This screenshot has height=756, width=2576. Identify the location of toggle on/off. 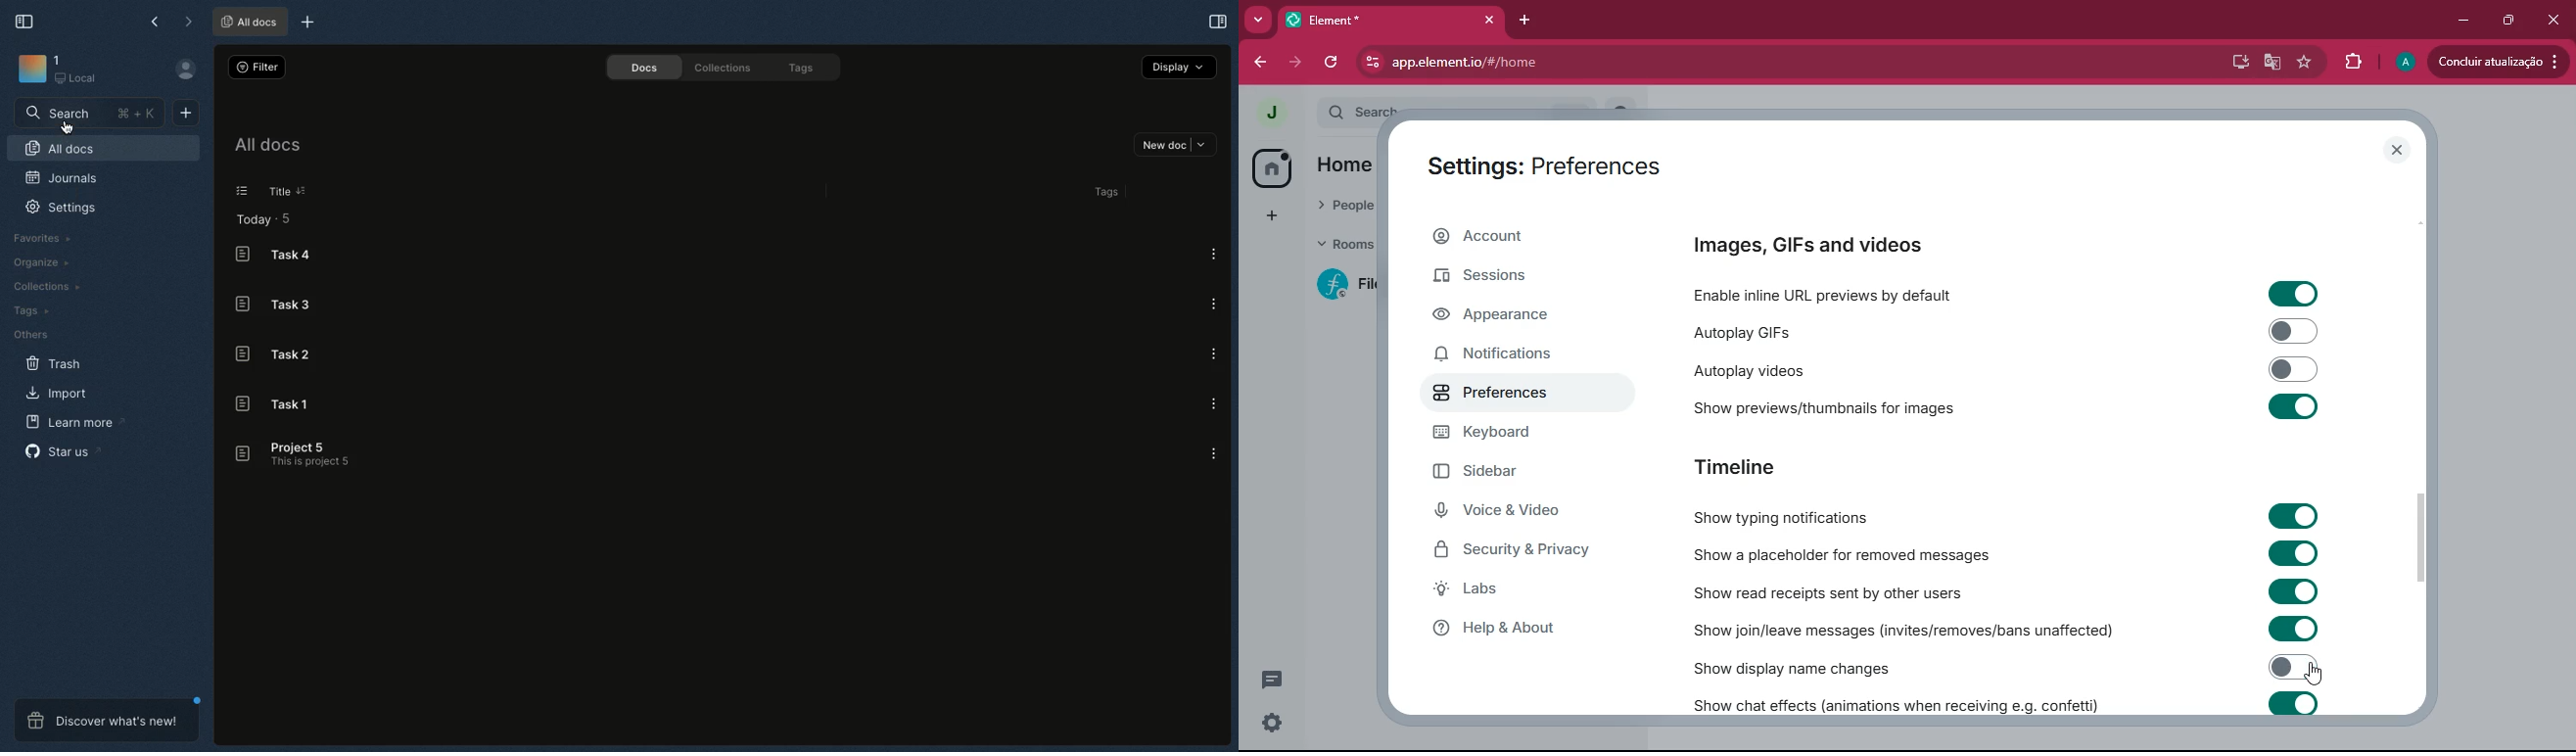
(2293, 590).